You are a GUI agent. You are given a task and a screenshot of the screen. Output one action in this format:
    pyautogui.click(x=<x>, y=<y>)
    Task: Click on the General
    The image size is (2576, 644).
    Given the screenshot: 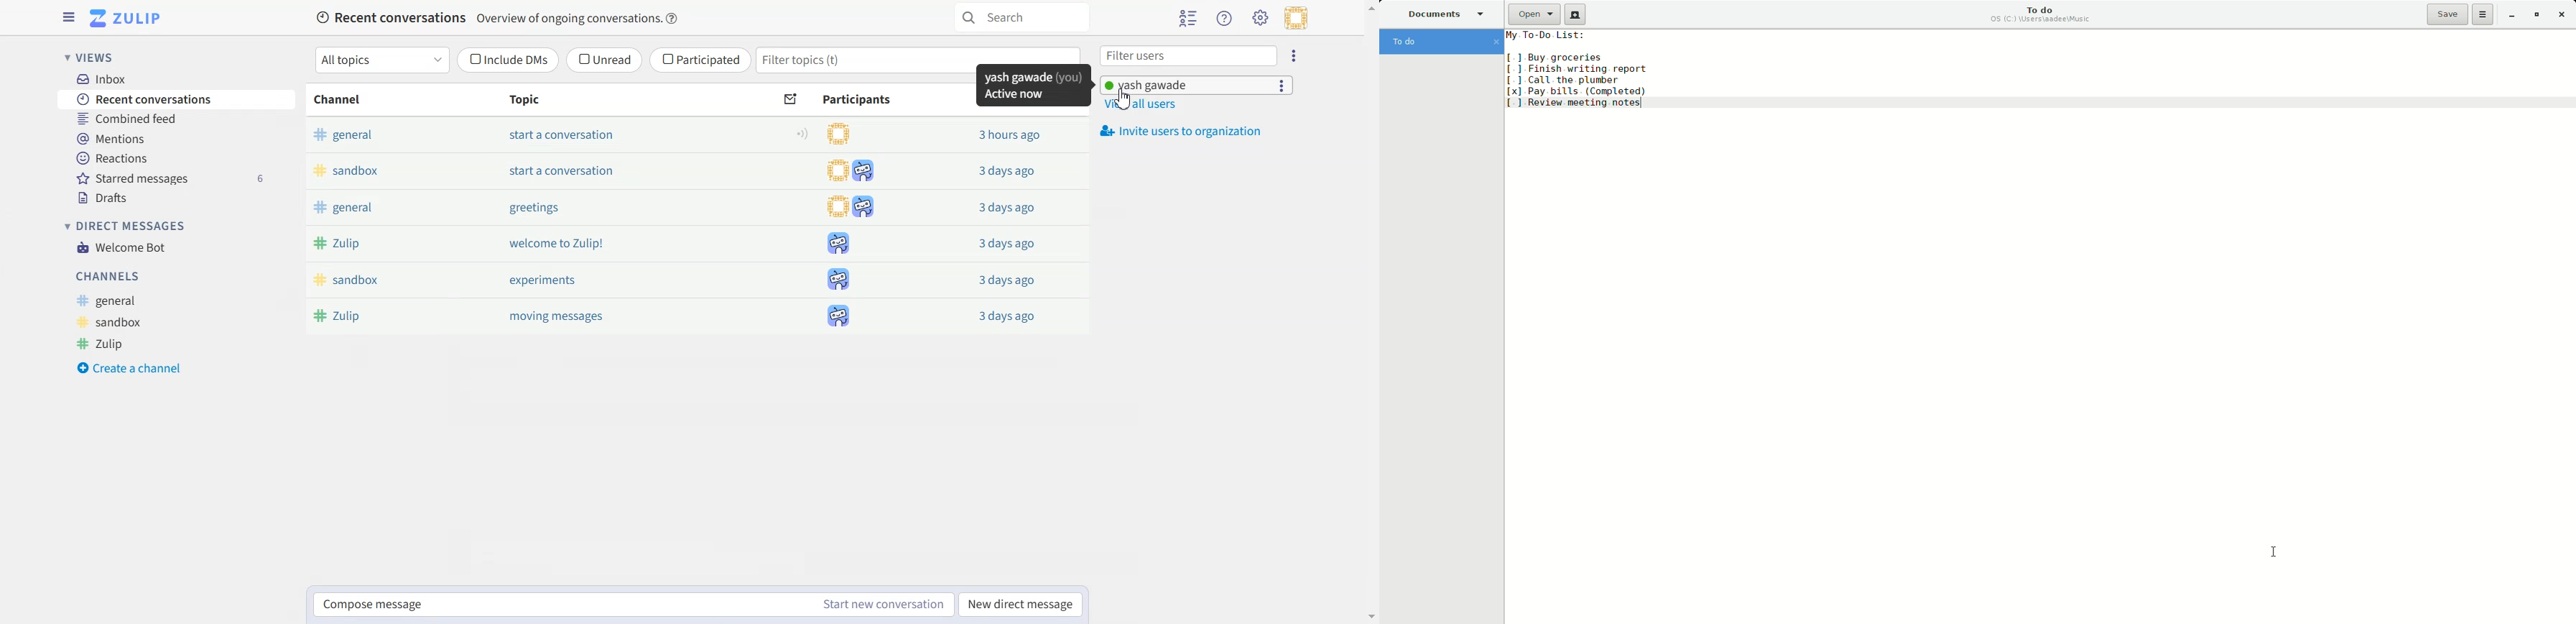 What is the action you would take?
    pyautogui.click(x=109, y=303)
    